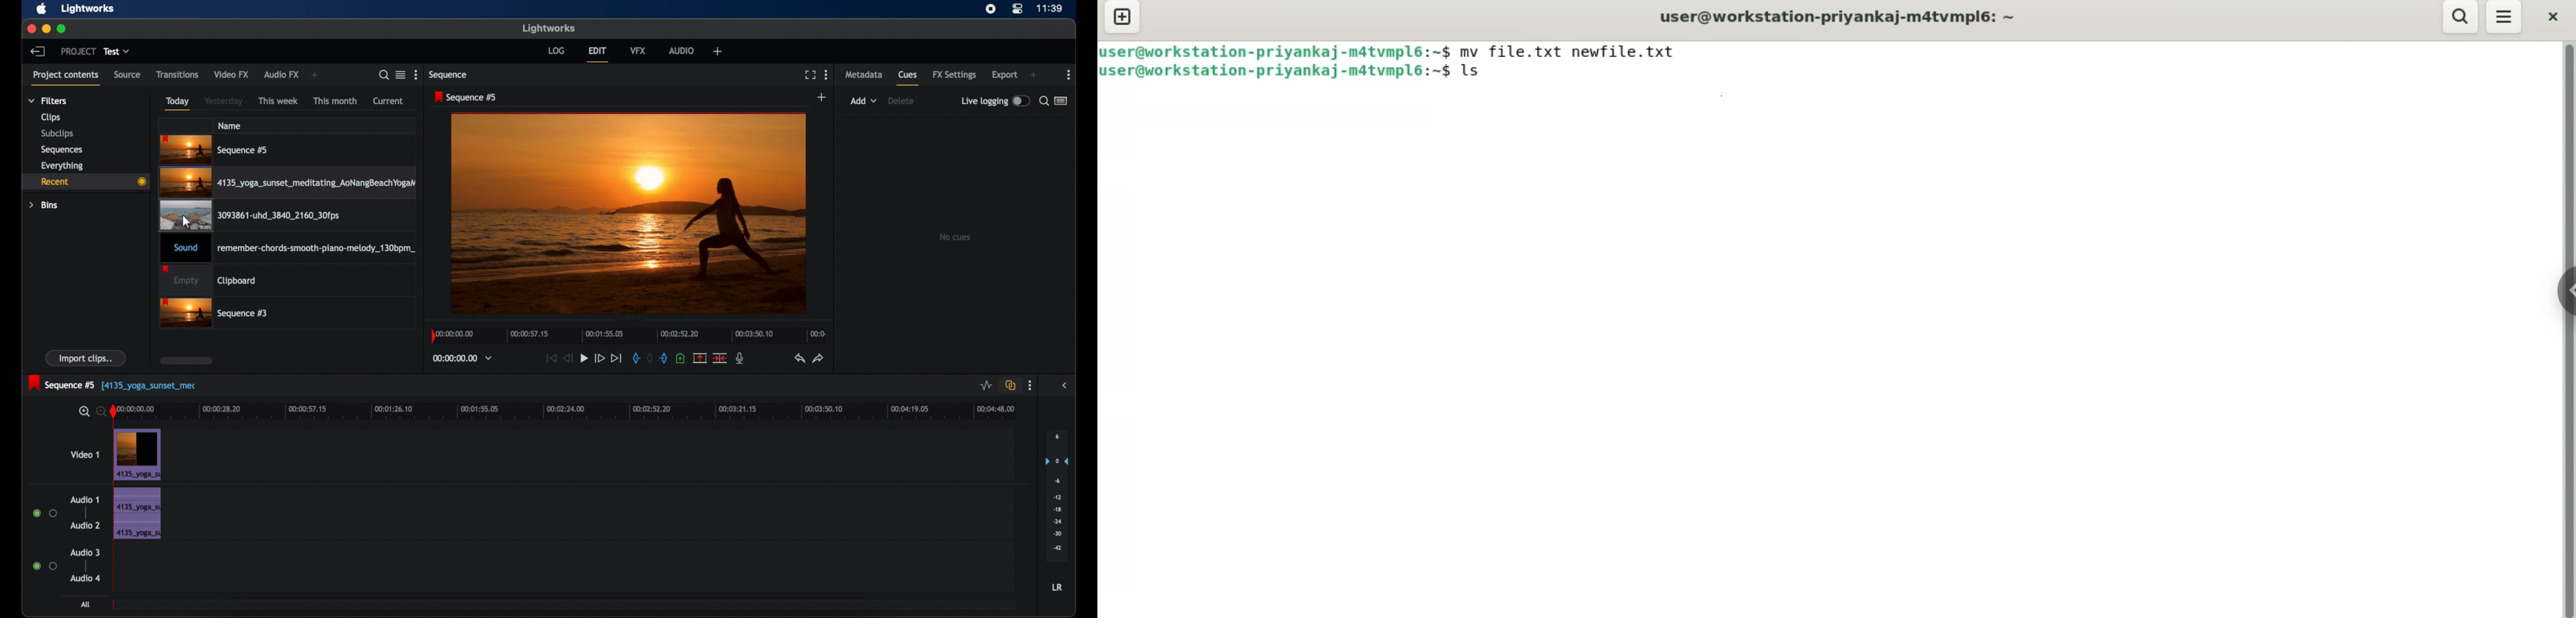 The image size is (2576, 644). I want to click on delete, so click(901, 101).